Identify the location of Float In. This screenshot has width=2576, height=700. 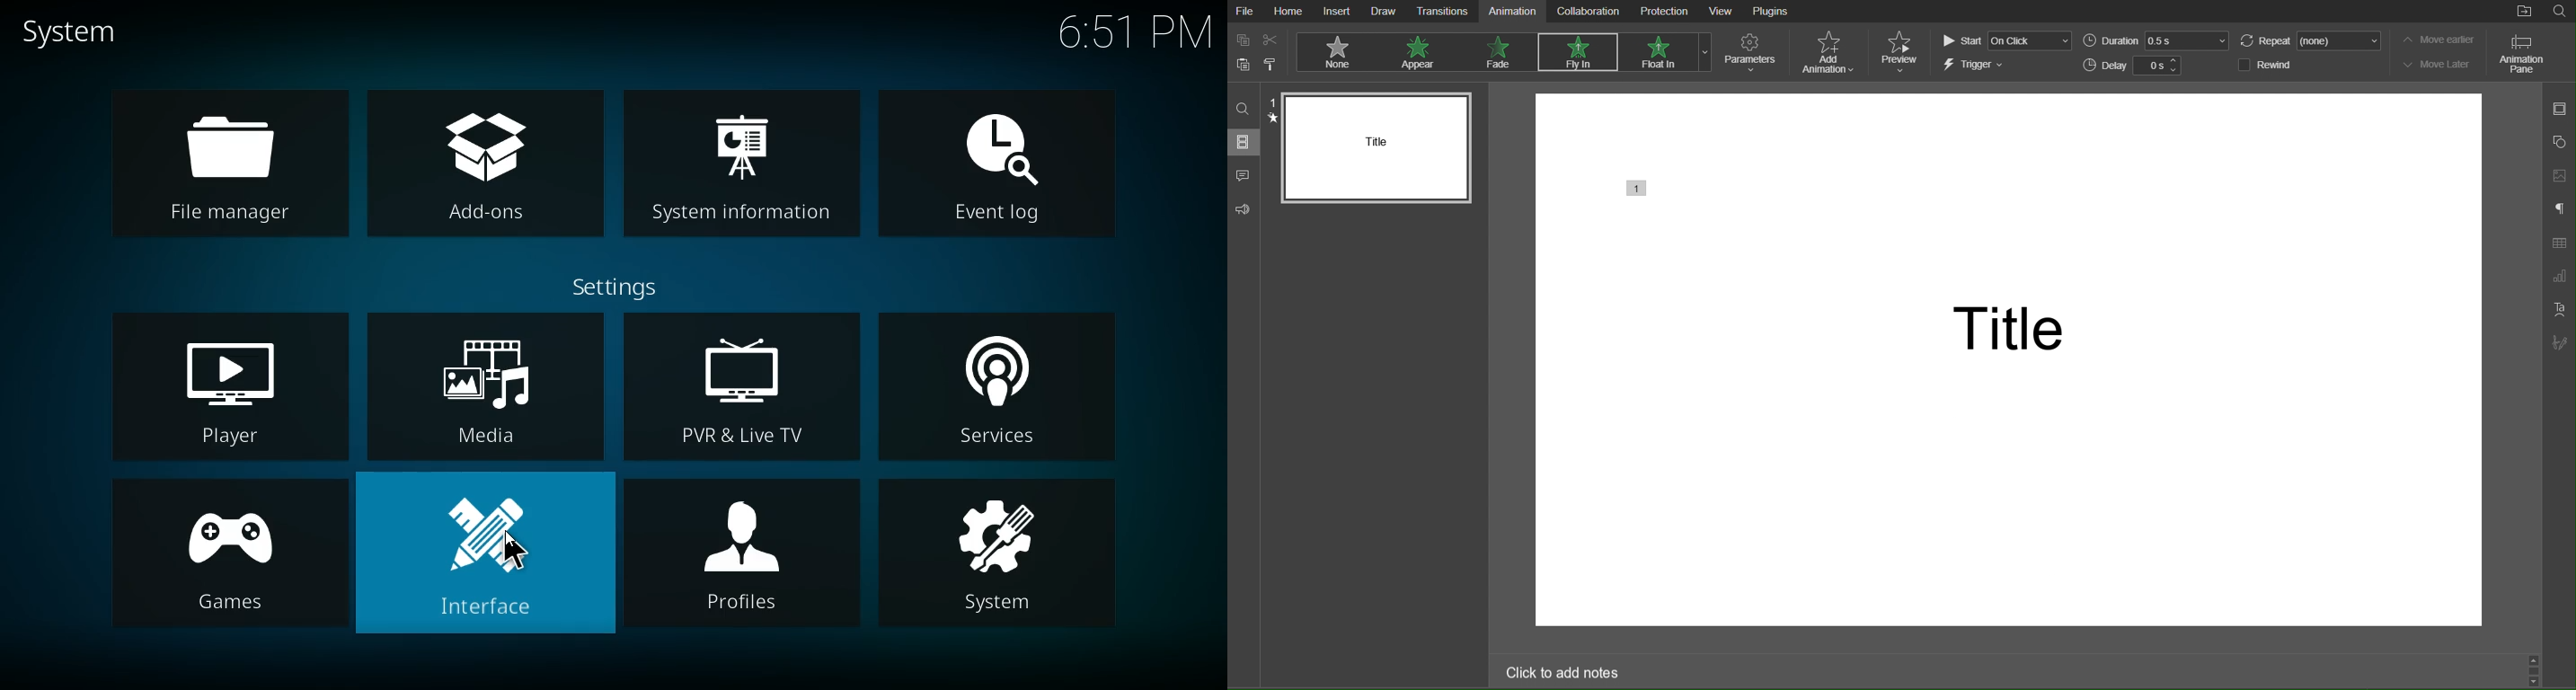
(1657, 52).